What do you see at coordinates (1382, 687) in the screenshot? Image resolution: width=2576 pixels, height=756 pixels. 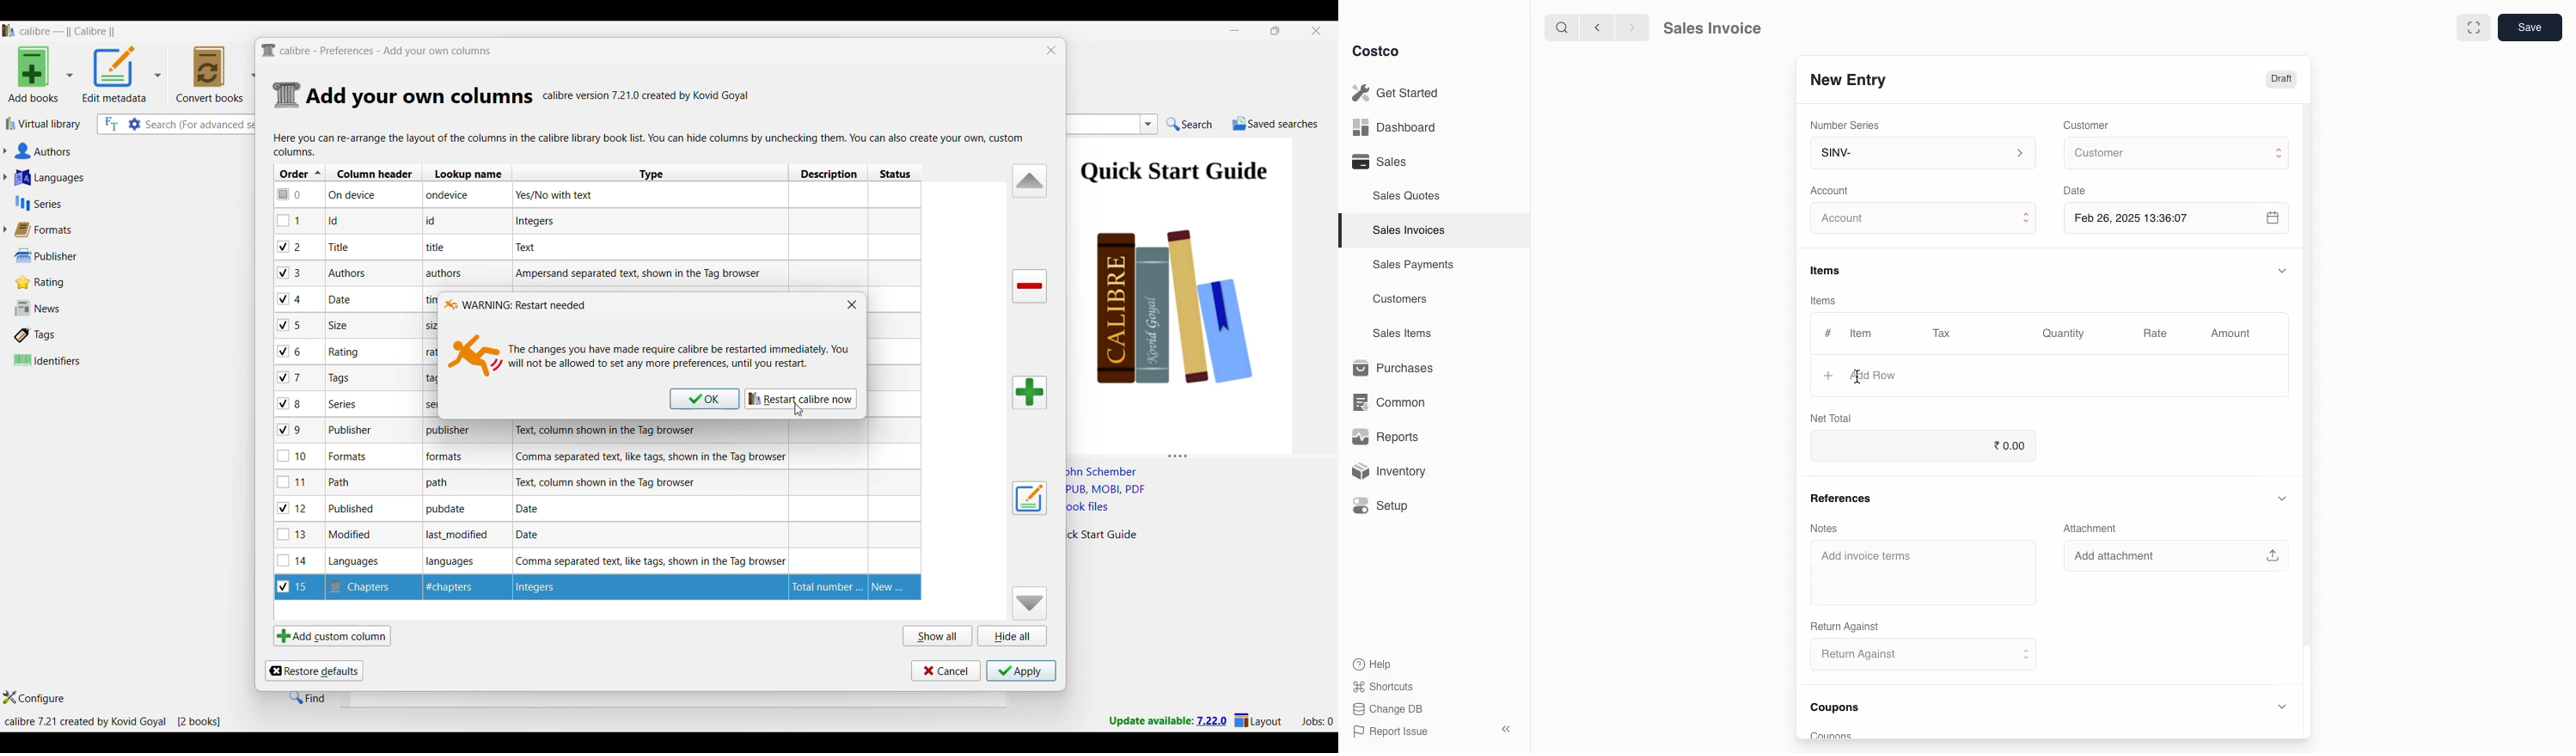 I see `Shortcuts` at bounding box center [1382, 687].